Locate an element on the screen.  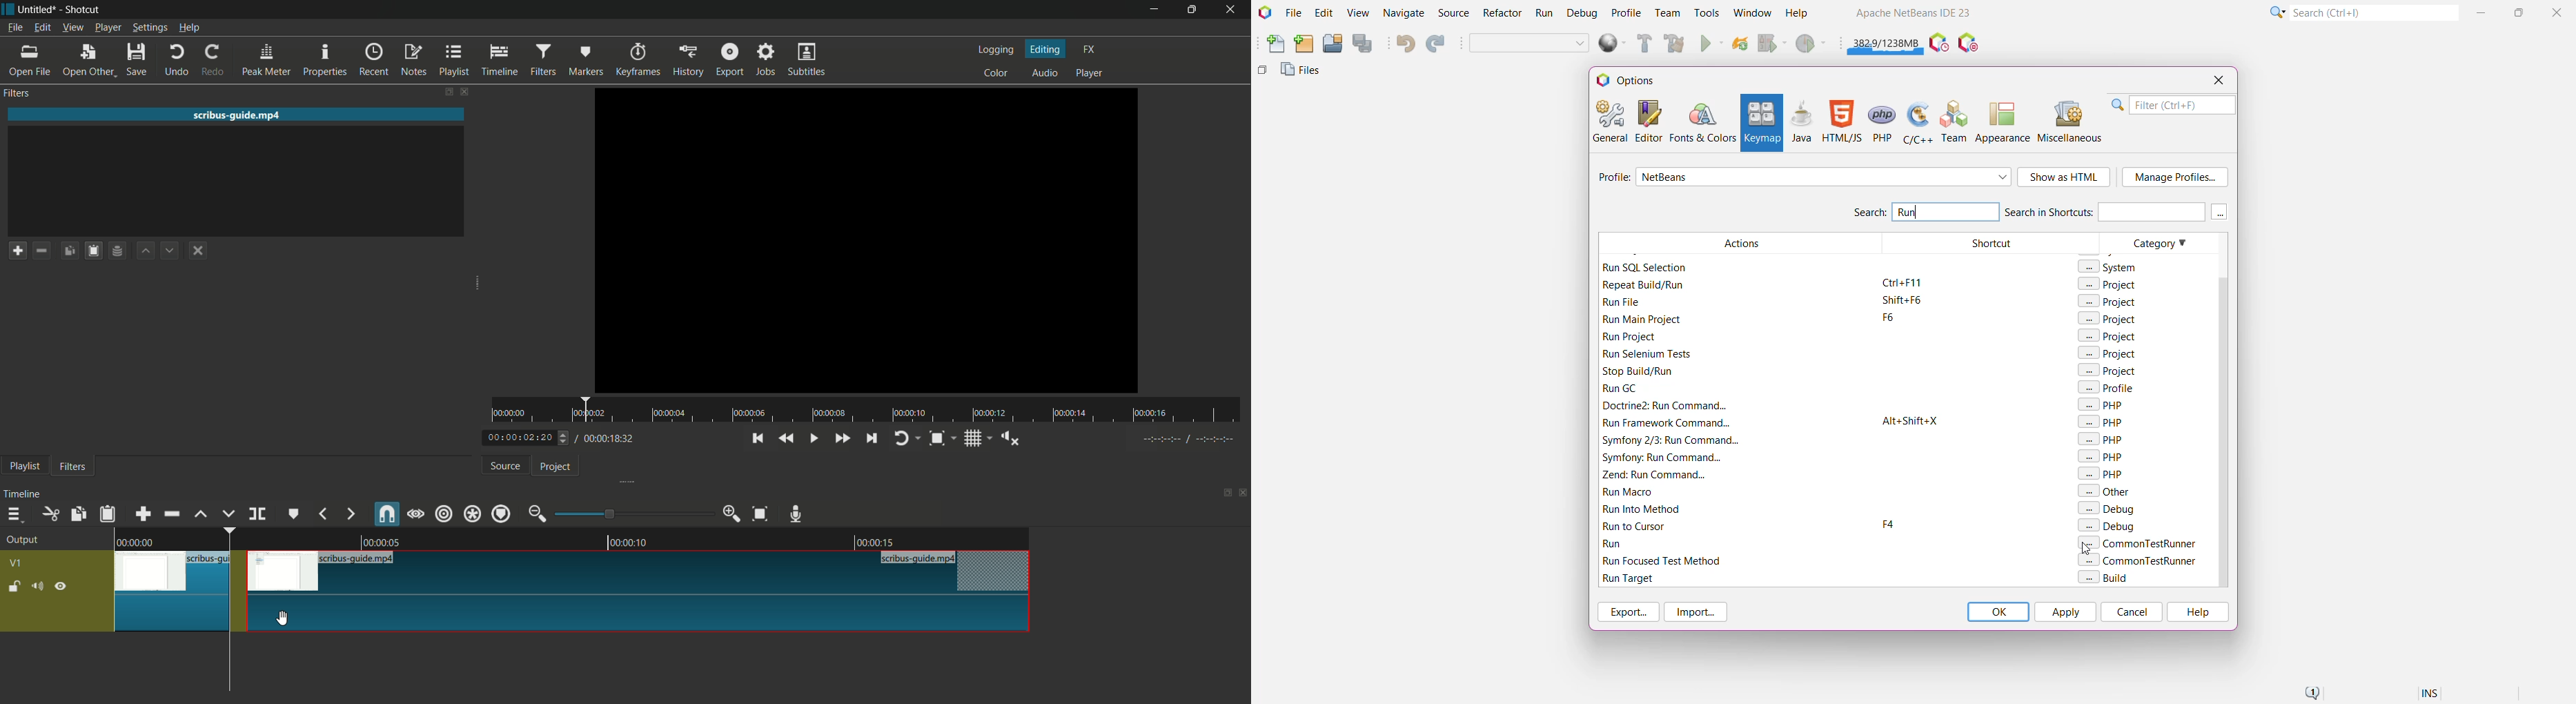
copy is located at coordinates (78, 515).